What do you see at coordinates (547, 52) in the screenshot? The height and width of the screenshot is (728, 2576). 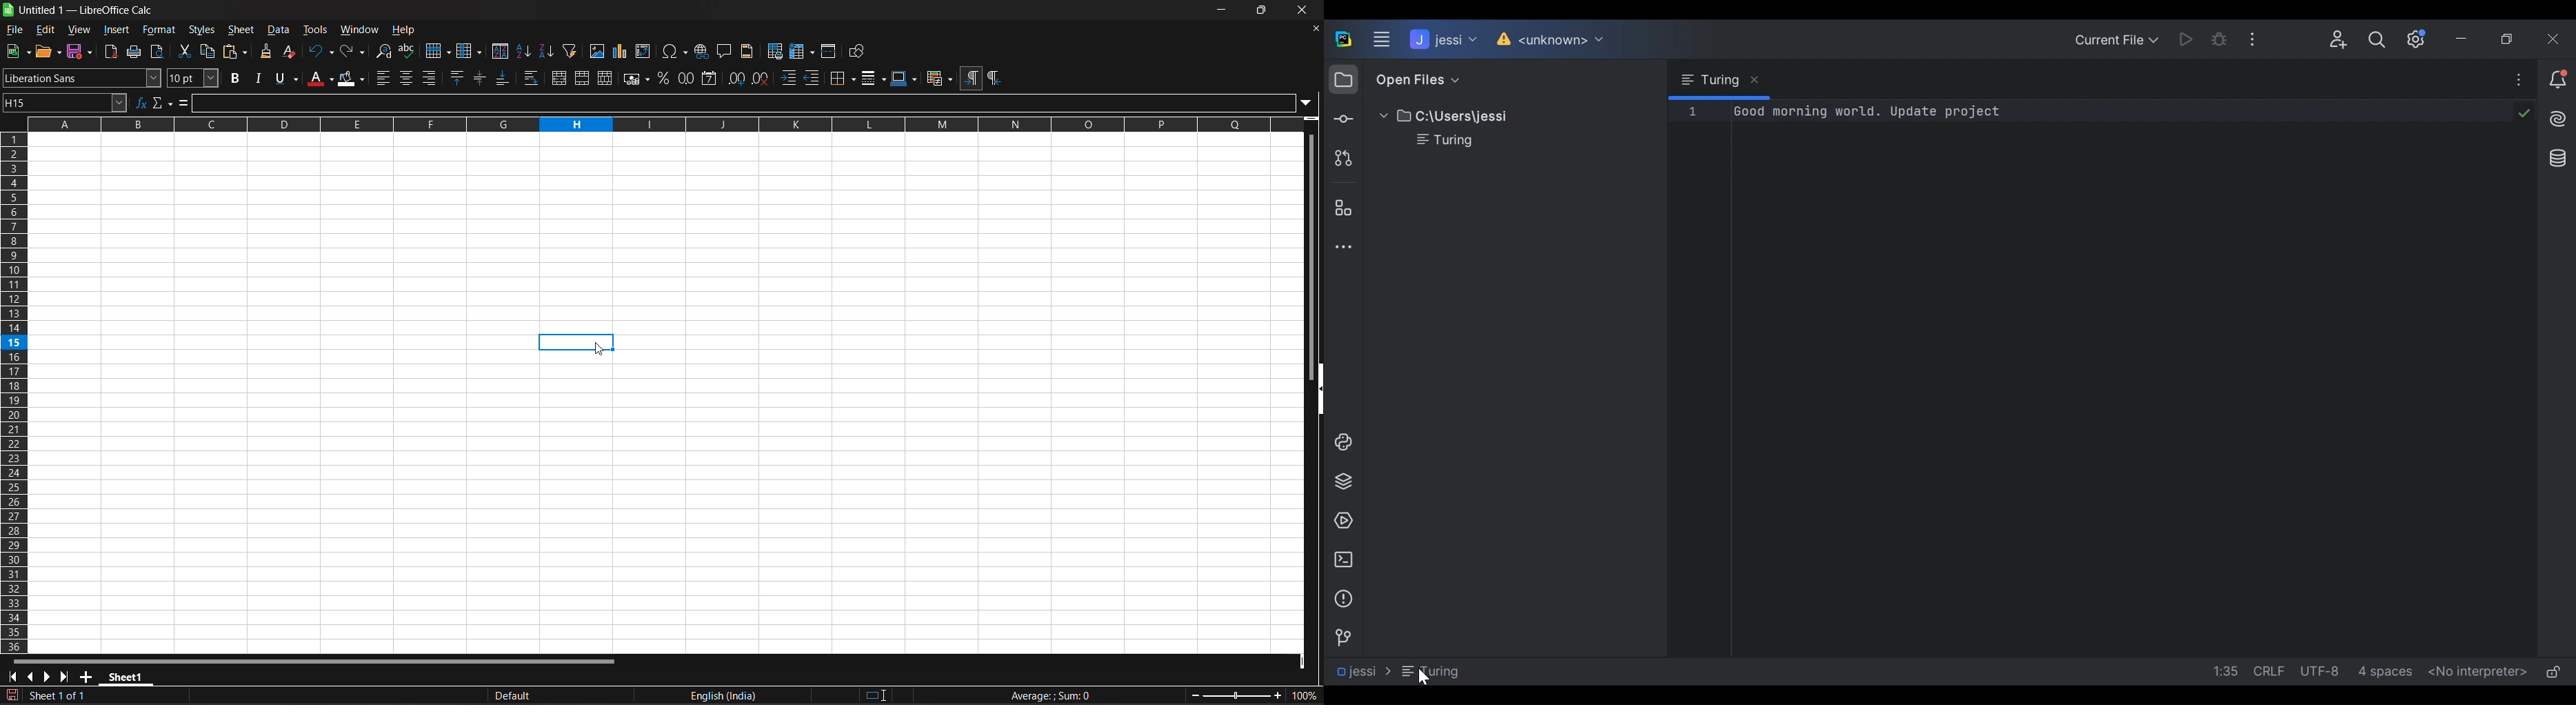 I see `sort descending` at bounding box center [547, 52].